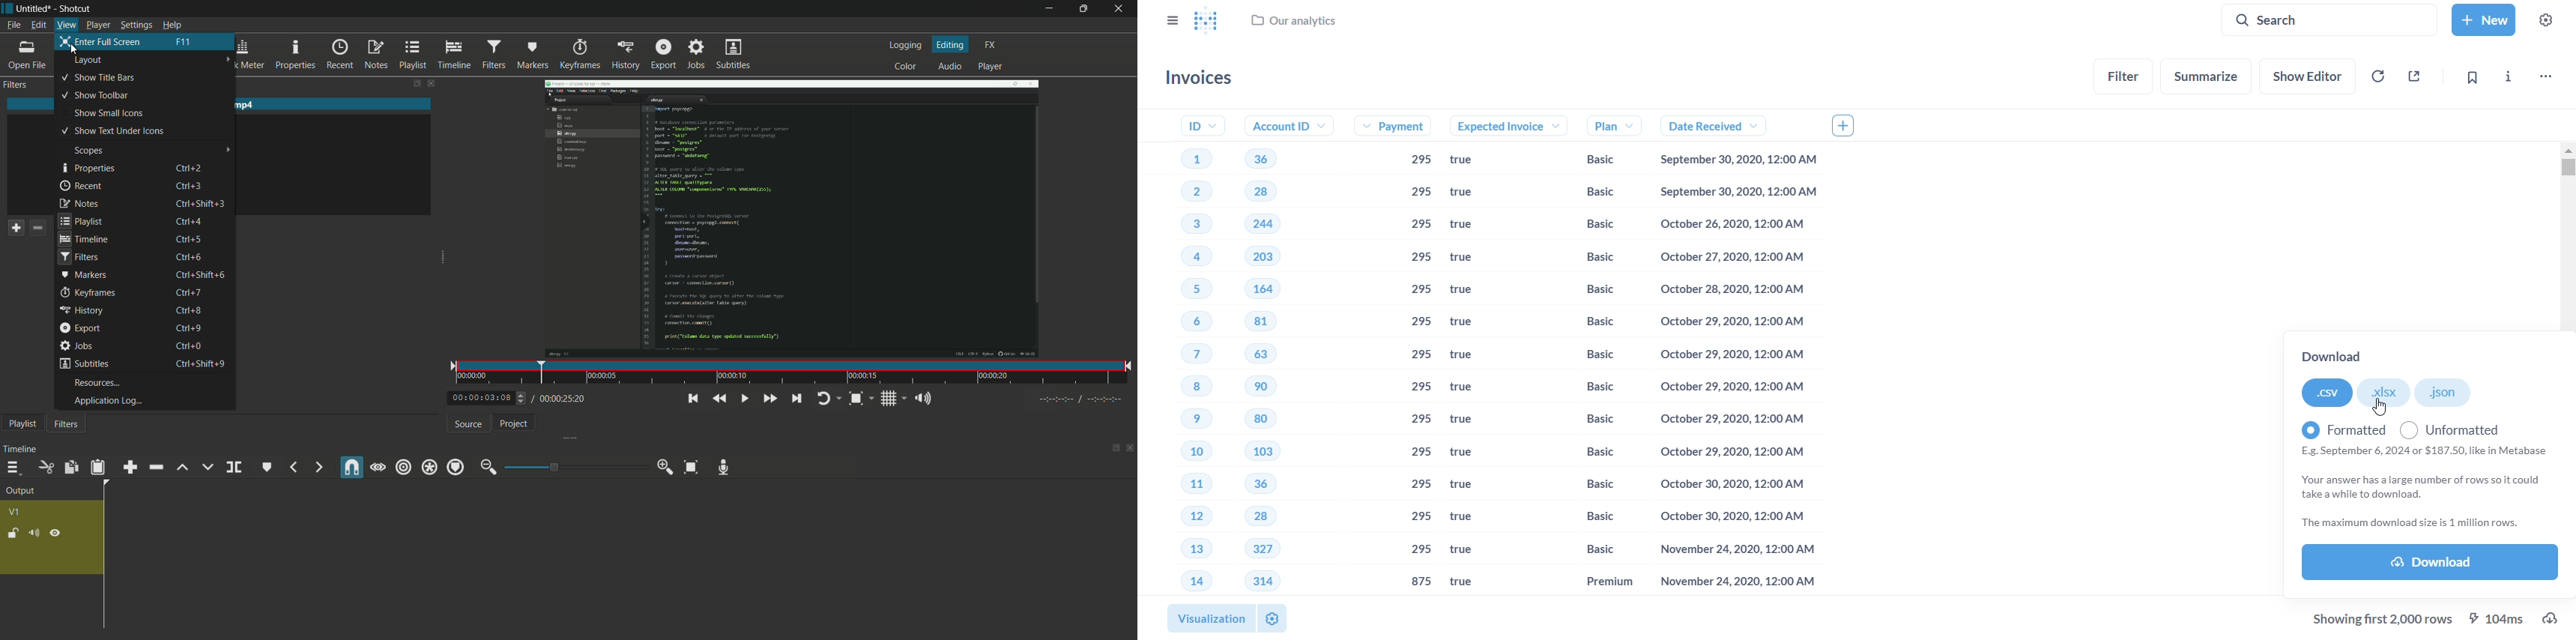 The image size is (2576, 644). I want to click on close filters pane, so click(433, 84).